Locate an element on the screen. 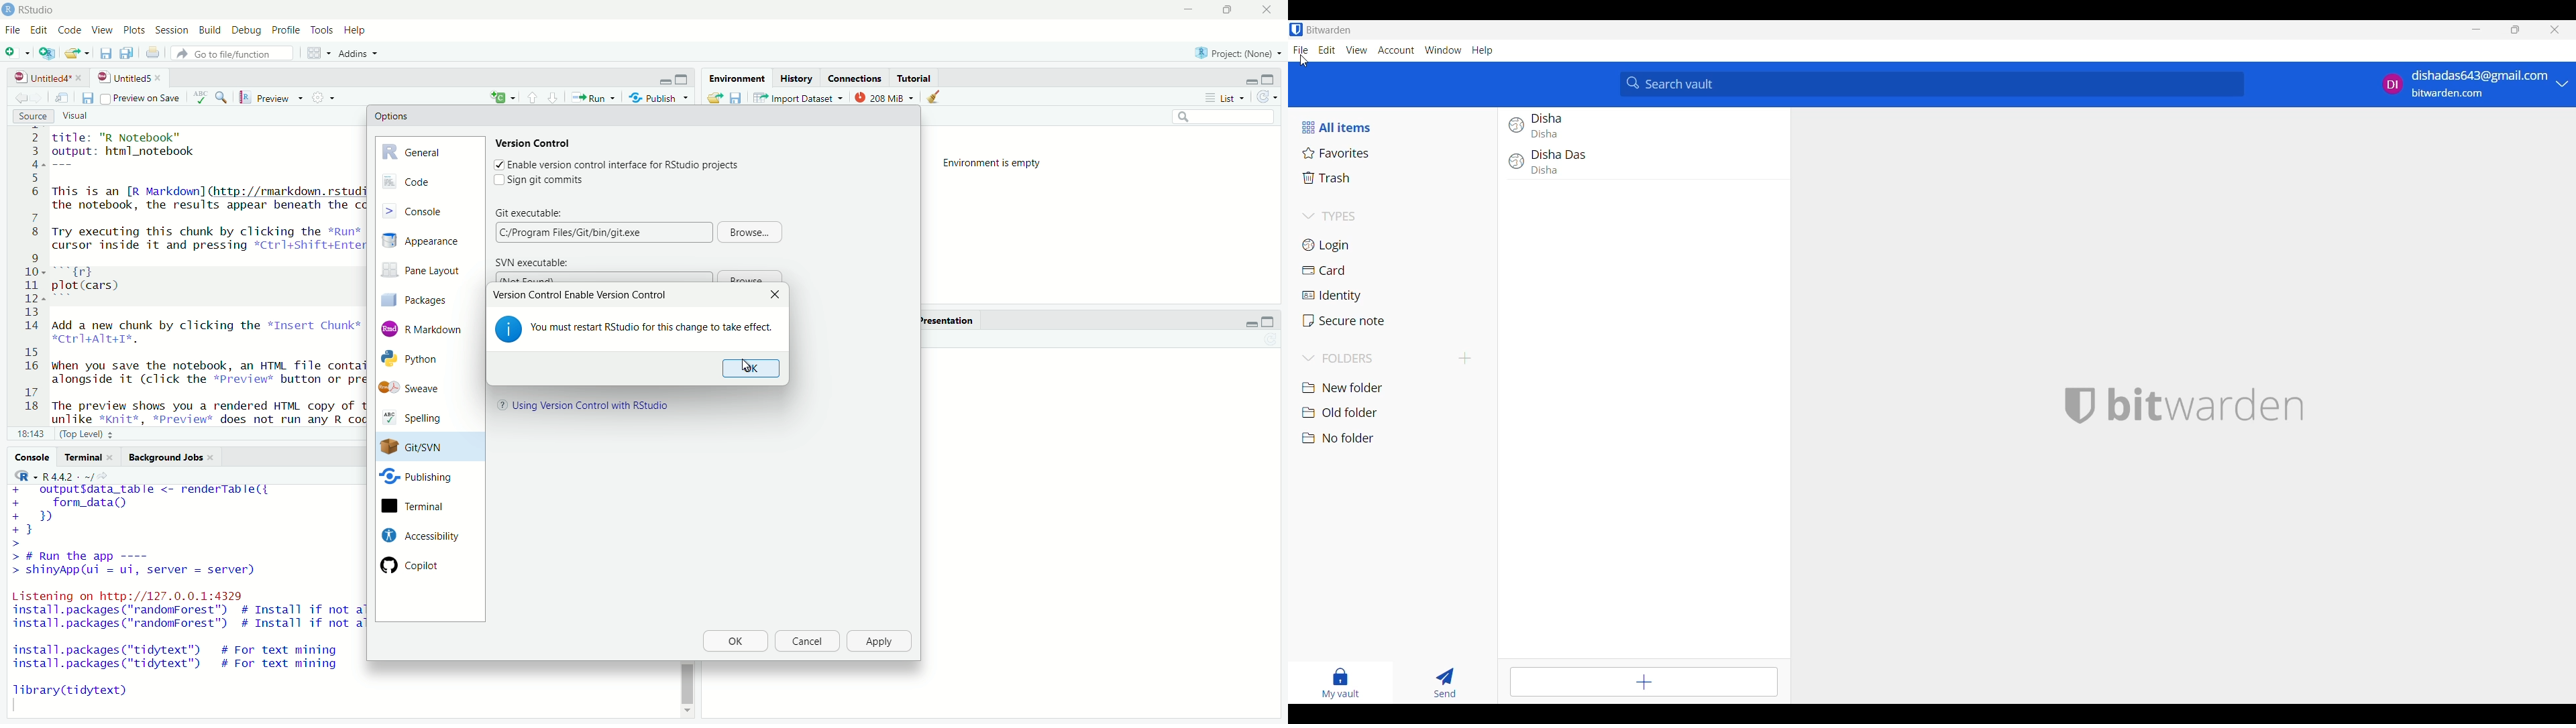  C Add menu is located at coordinates (502, 96).